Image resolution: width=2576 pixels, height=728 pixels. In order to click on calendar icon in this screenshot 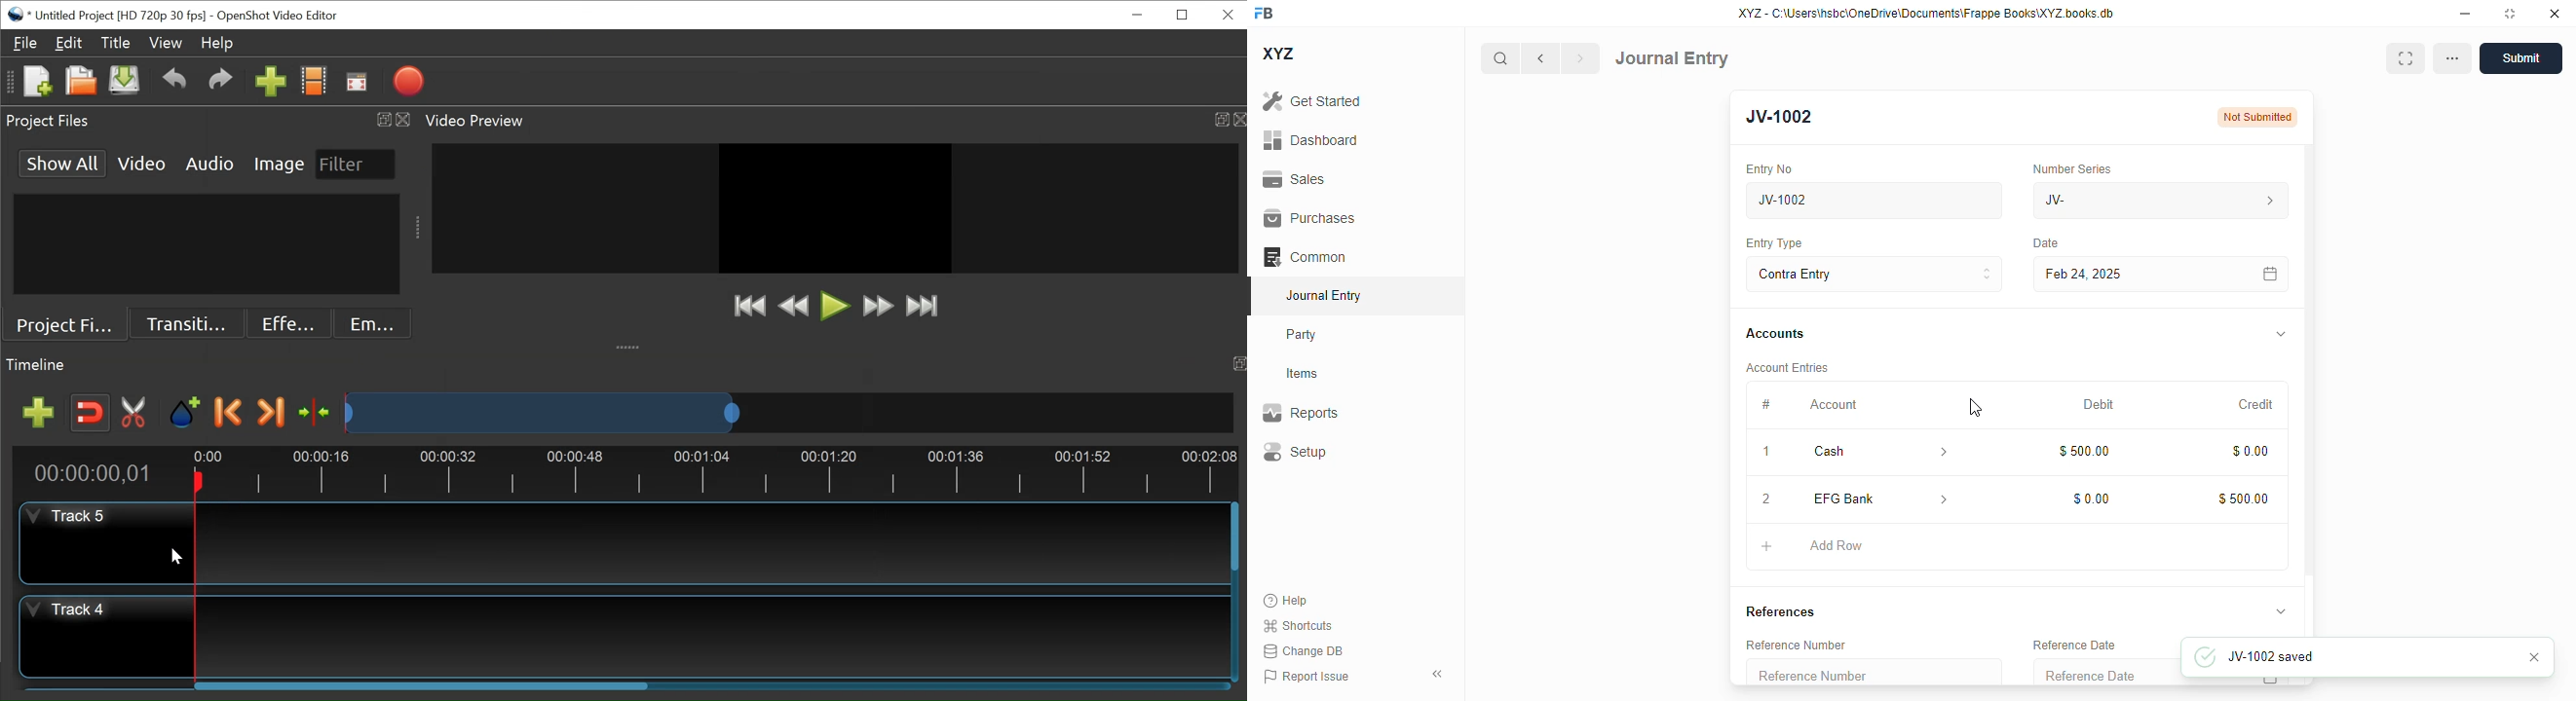, I will do `click(2271, 274)`.